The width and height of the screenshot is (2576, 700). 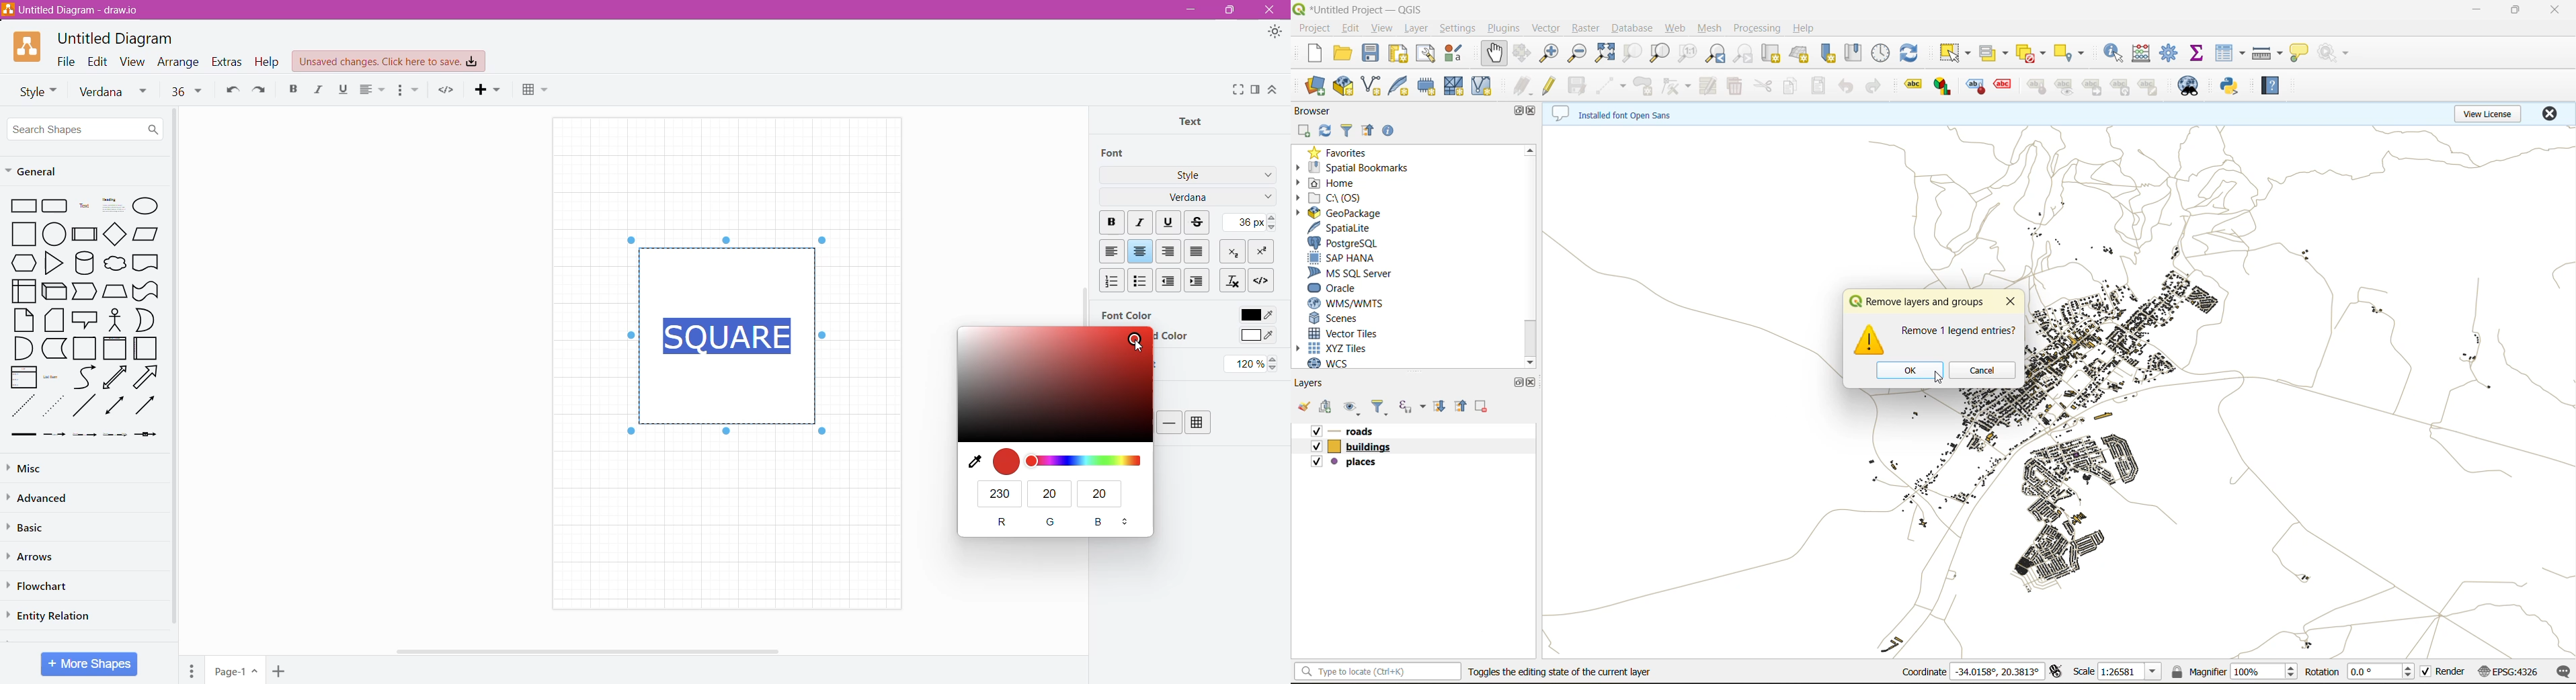 I want to click on frame, so click(x=114, y=348).